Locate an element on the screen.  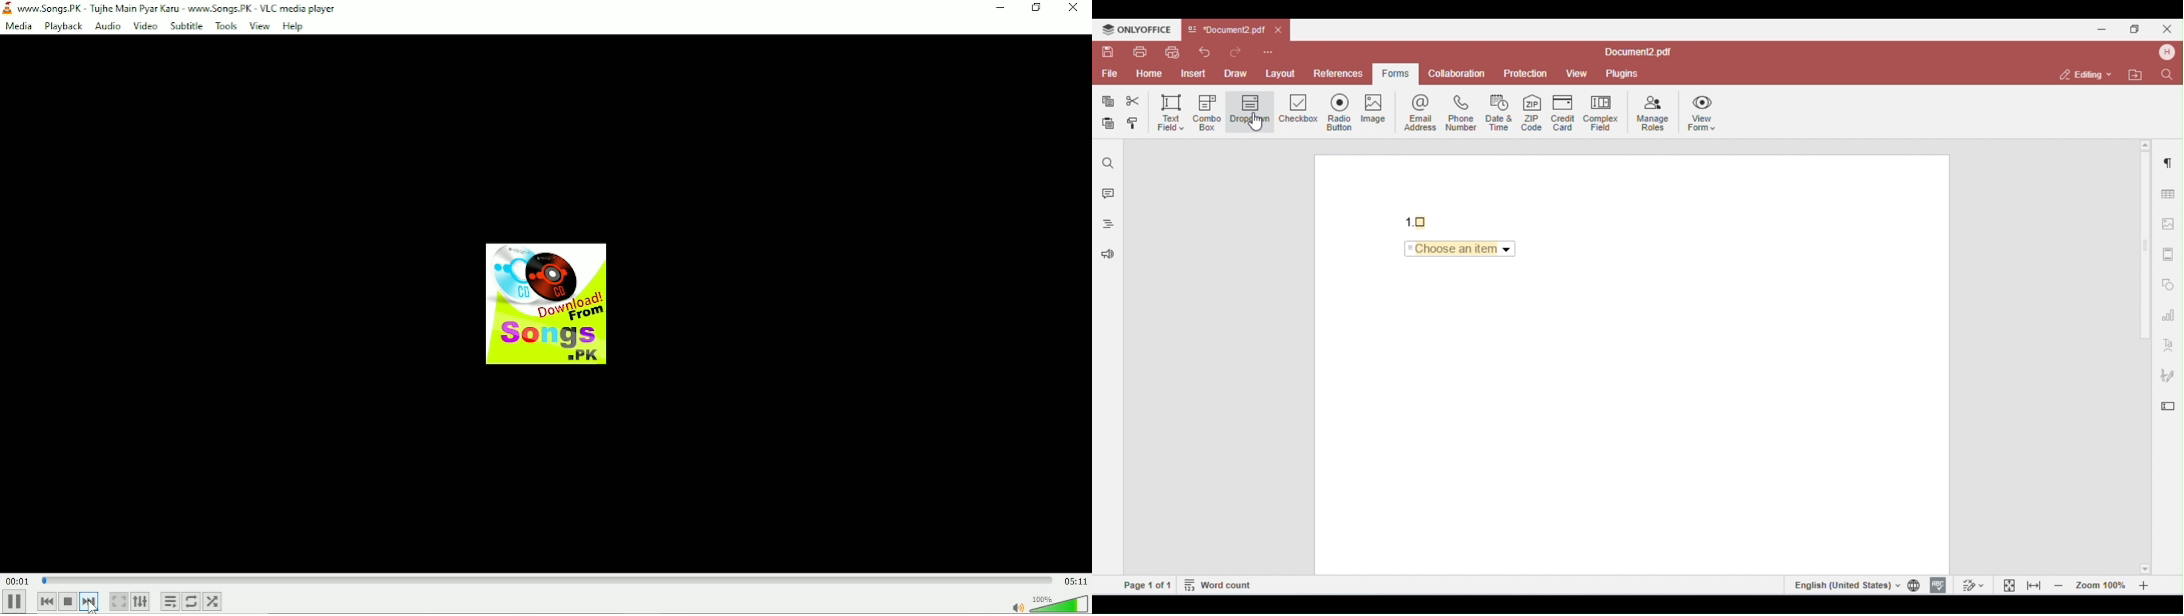
Volume is located at coordinates (1048, 603).